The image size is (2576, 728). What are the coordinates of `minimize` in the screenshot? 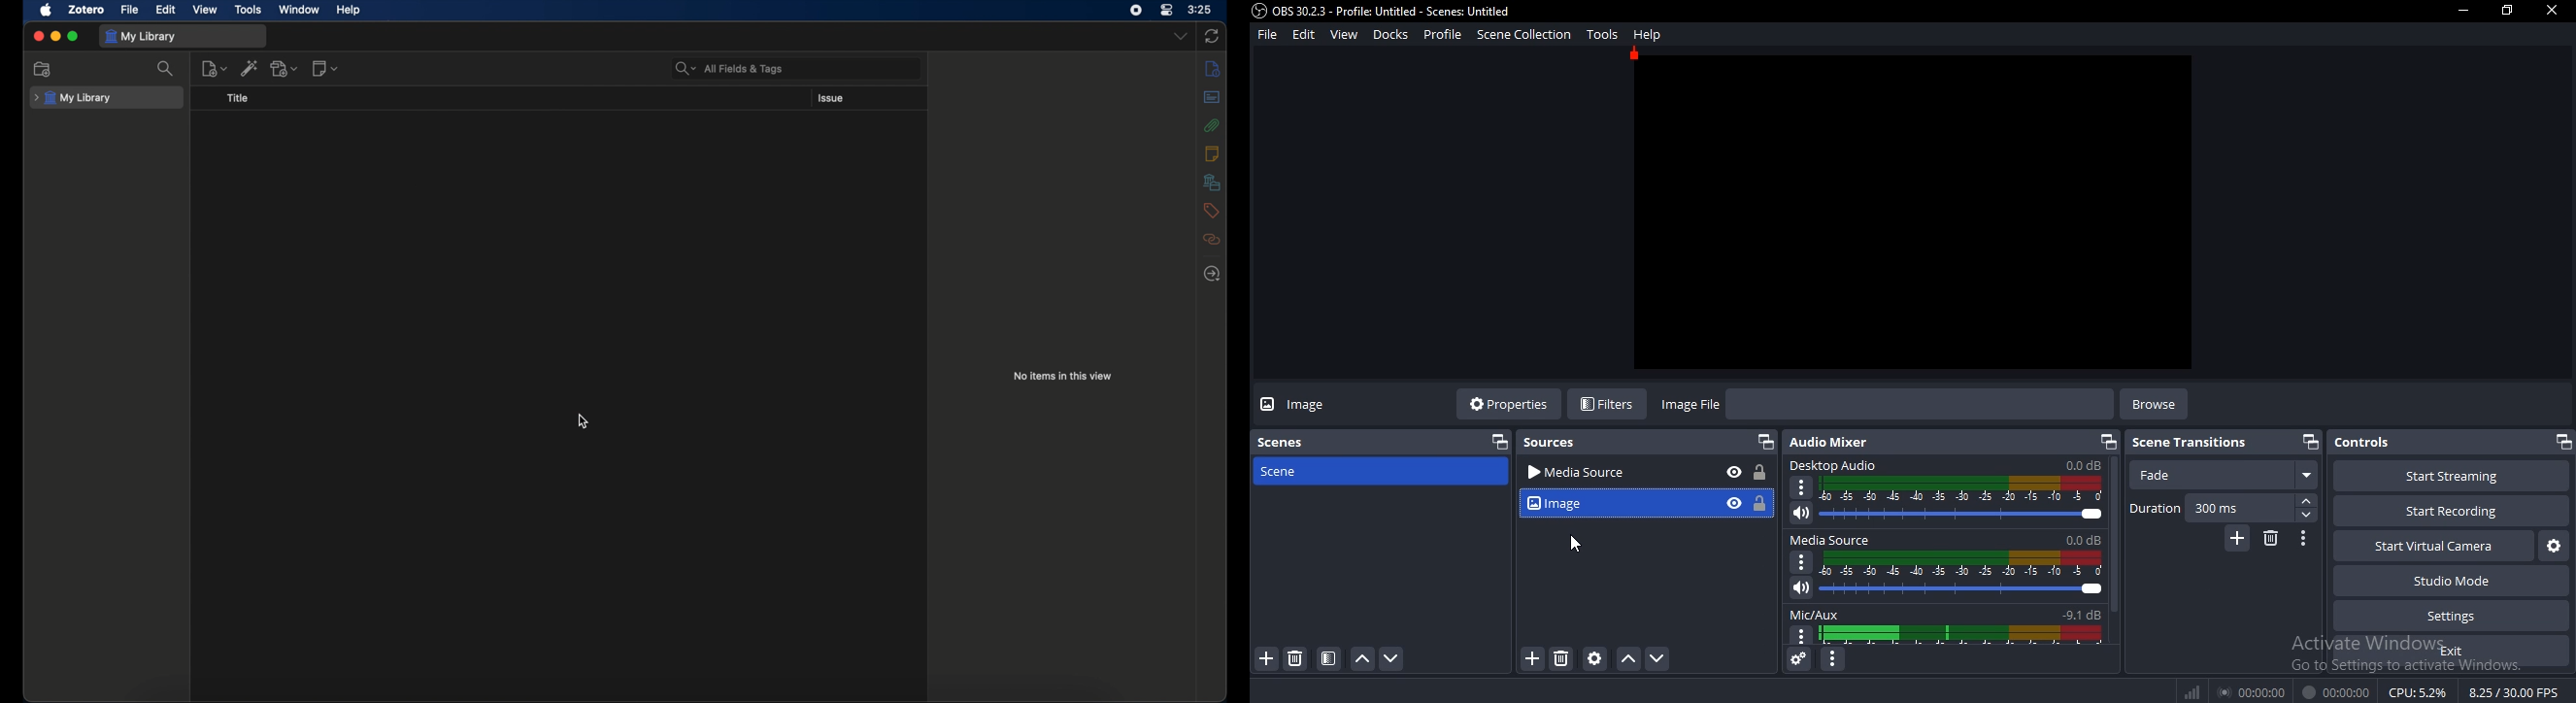 It's located at (2460, 11).